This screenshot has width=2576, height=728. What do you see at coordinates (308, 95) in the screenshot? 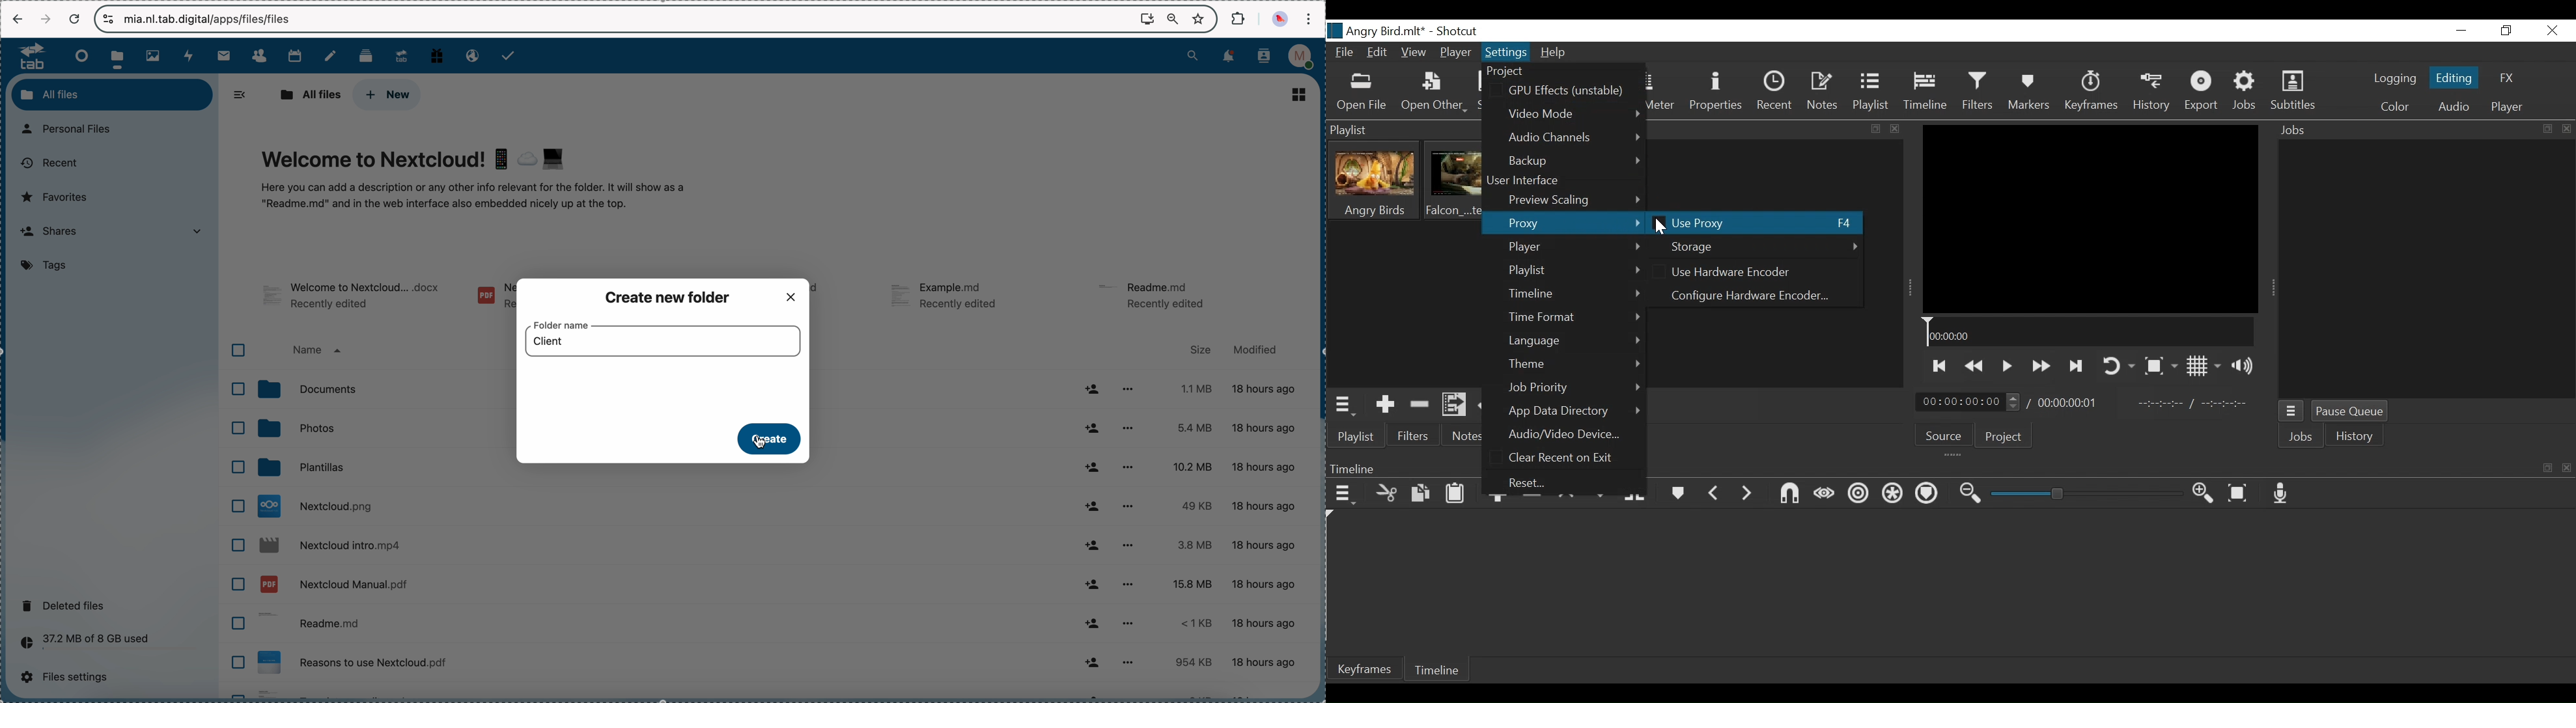
I see `all files` at bounding box center [308, 95].